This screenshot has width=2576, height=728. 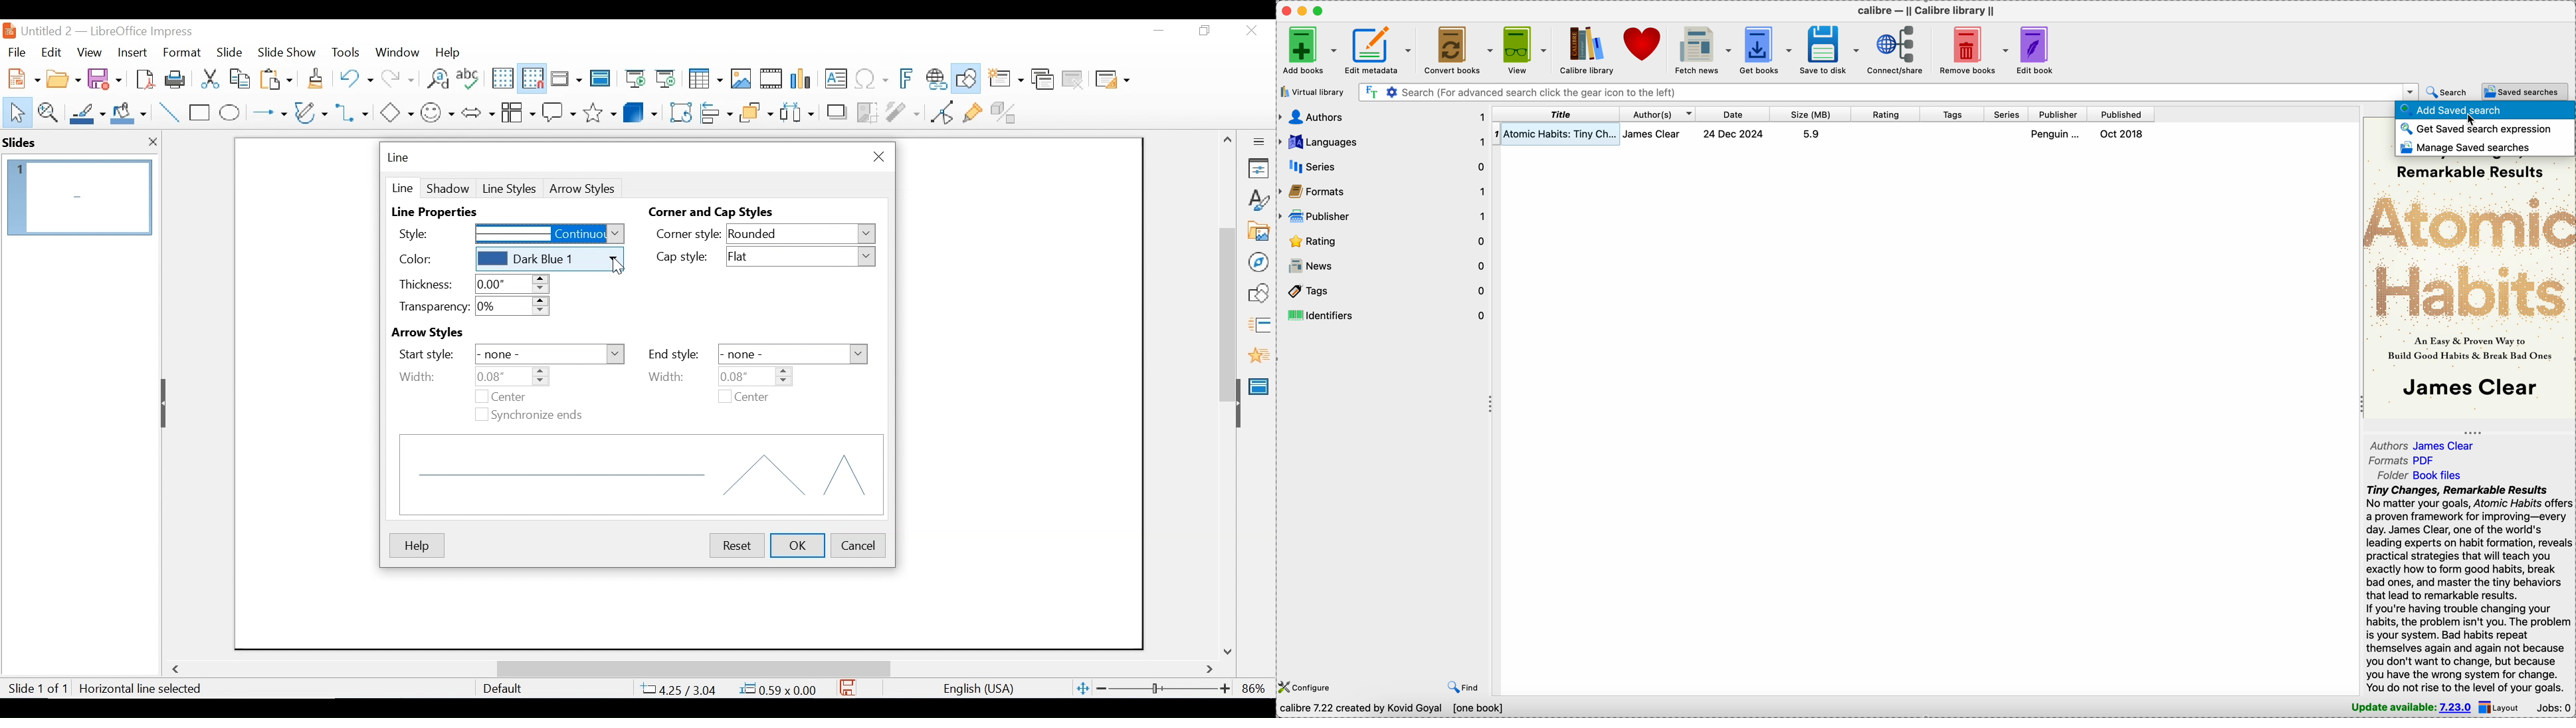 I want to click on Thickness, so click(x=425, y=284).